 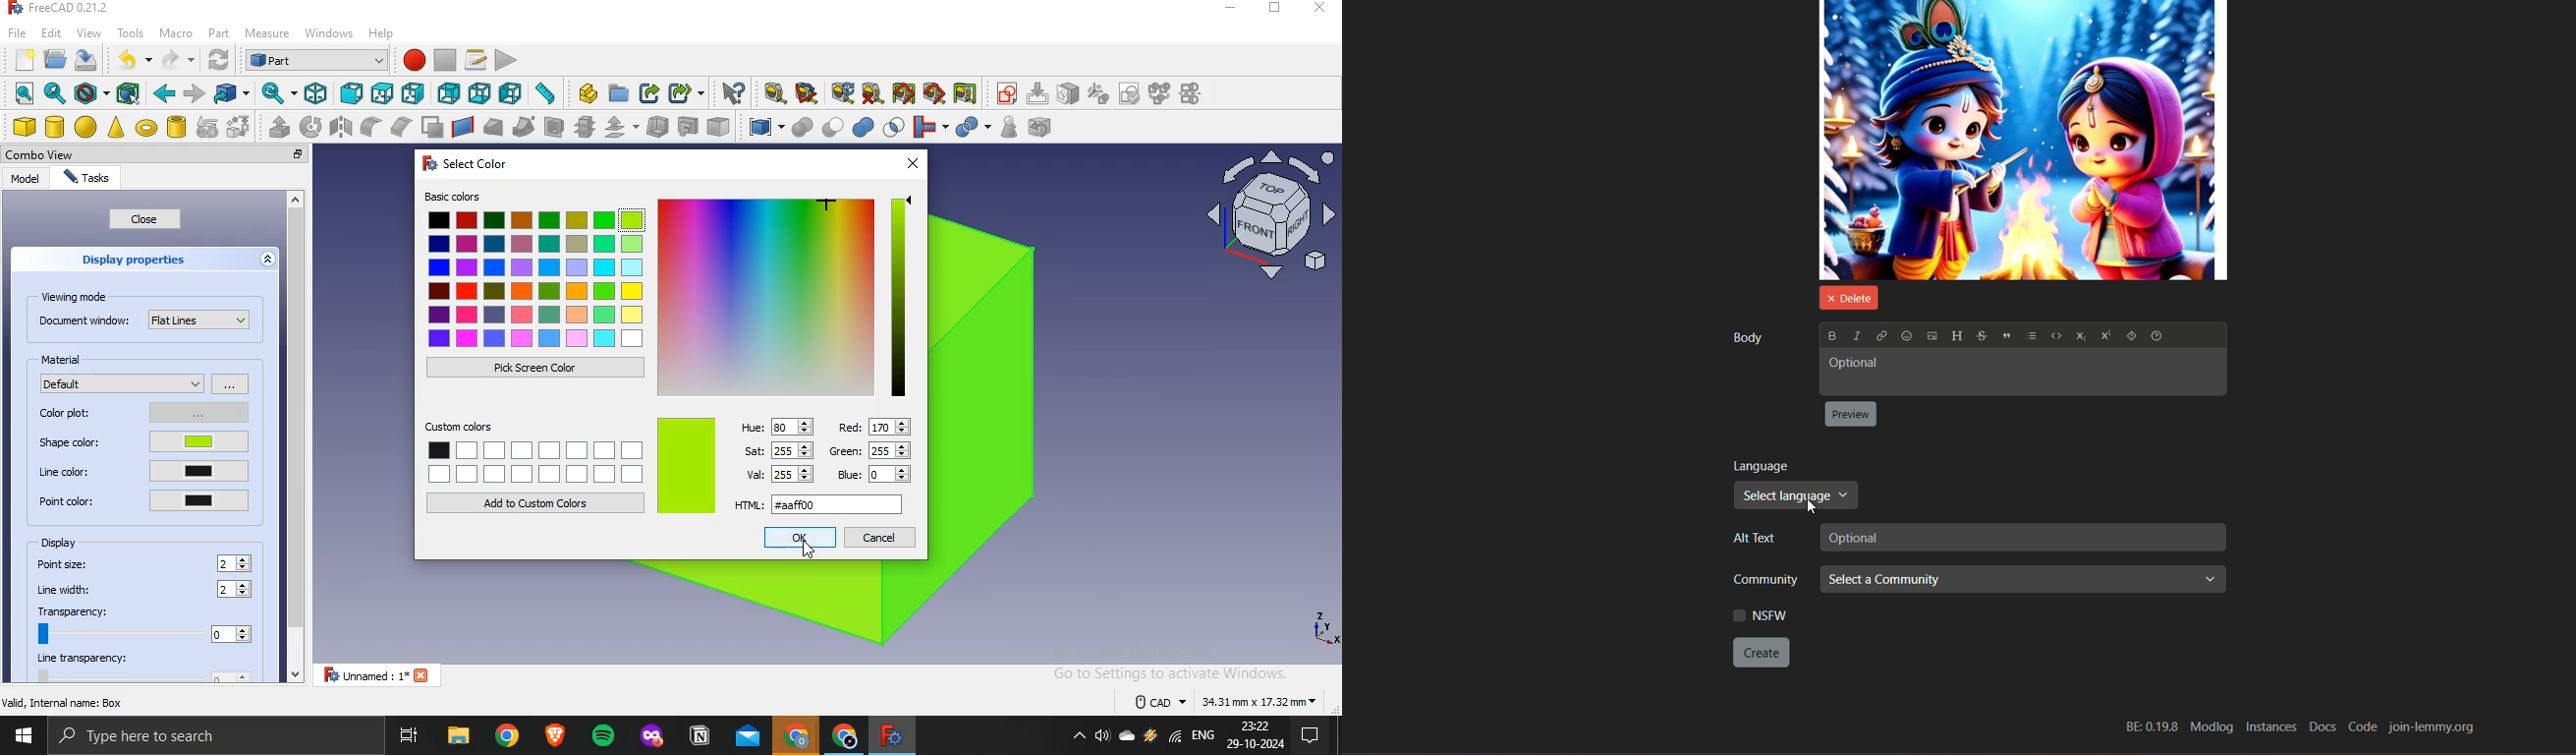 I want to click on fit selection, so click(x=54, y=93).